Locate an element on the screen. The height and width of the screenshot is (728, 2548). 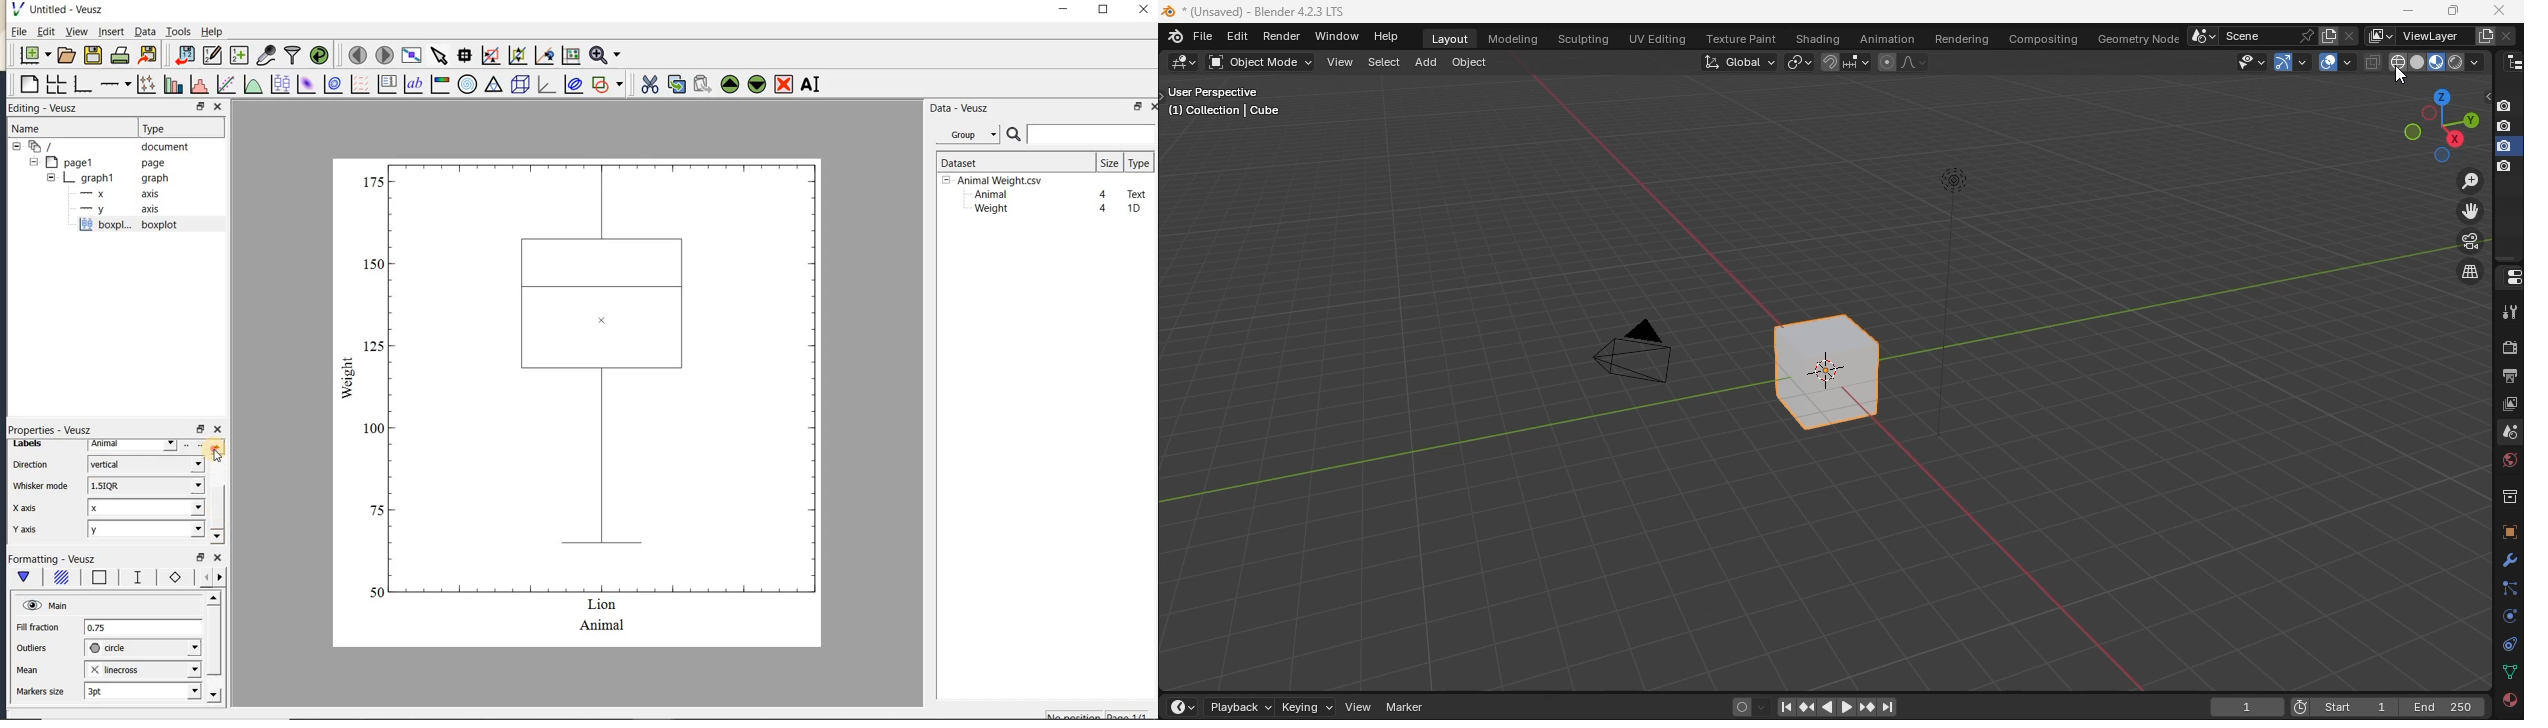
texture paint is located at coordinates (1743, 37).